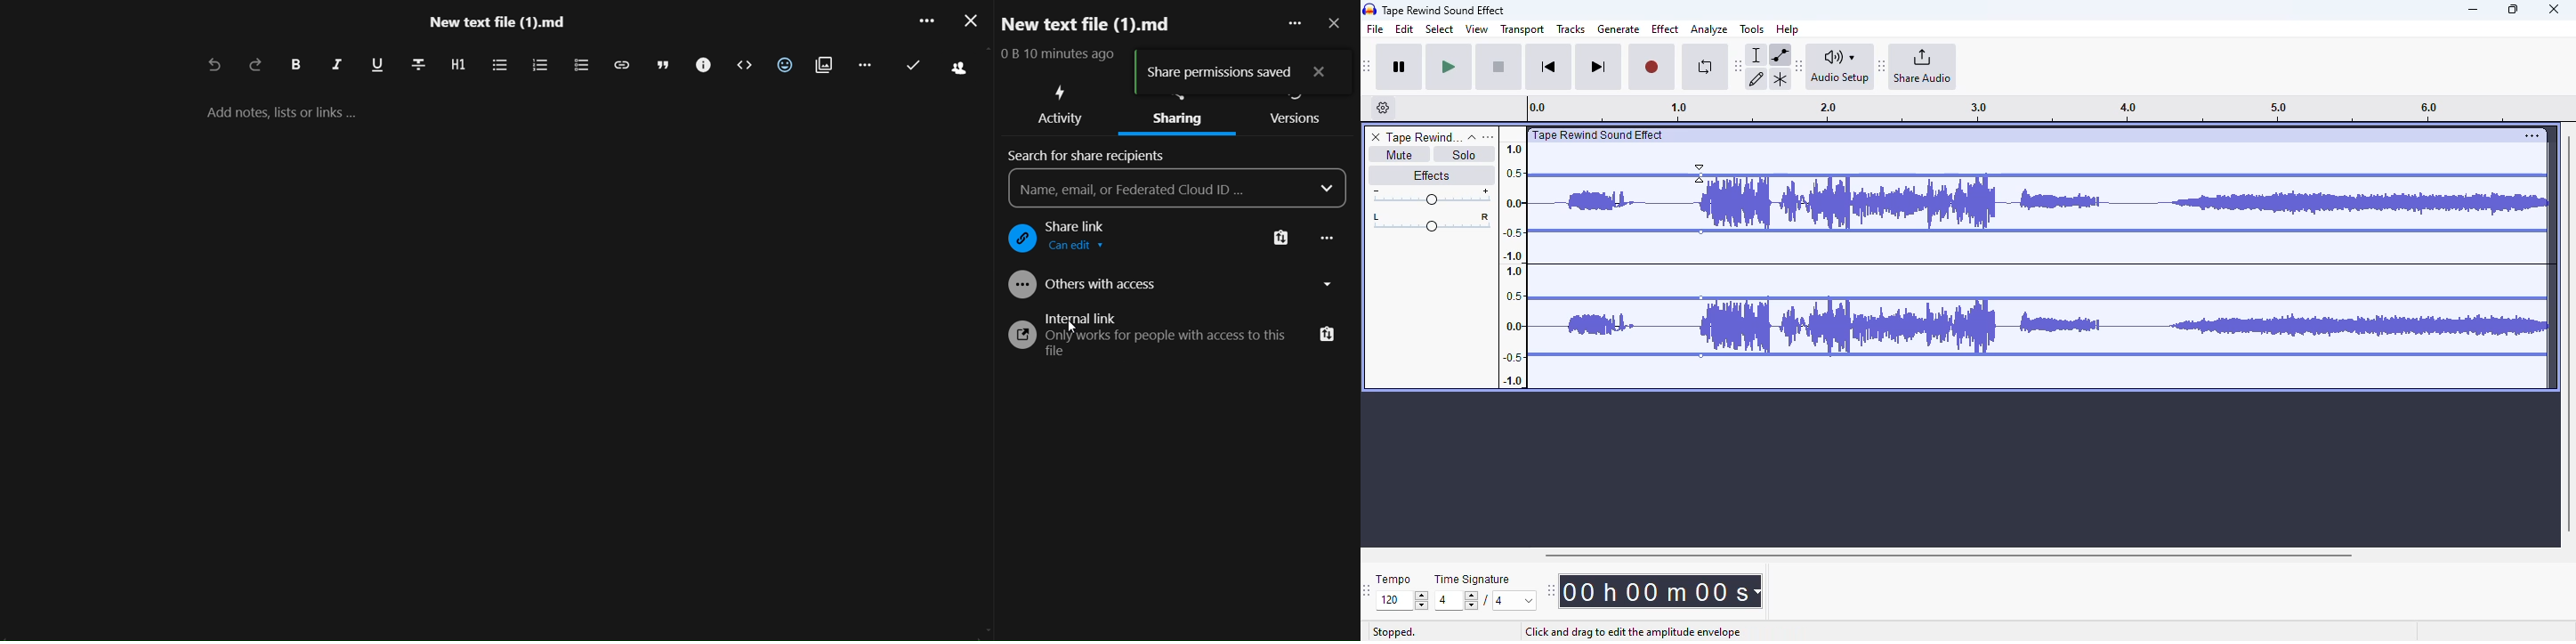 This screenshot has height=644, width=2576. Describe the element at coordinates (1700, 231) in the screenshot. I see `Control point` at that location.